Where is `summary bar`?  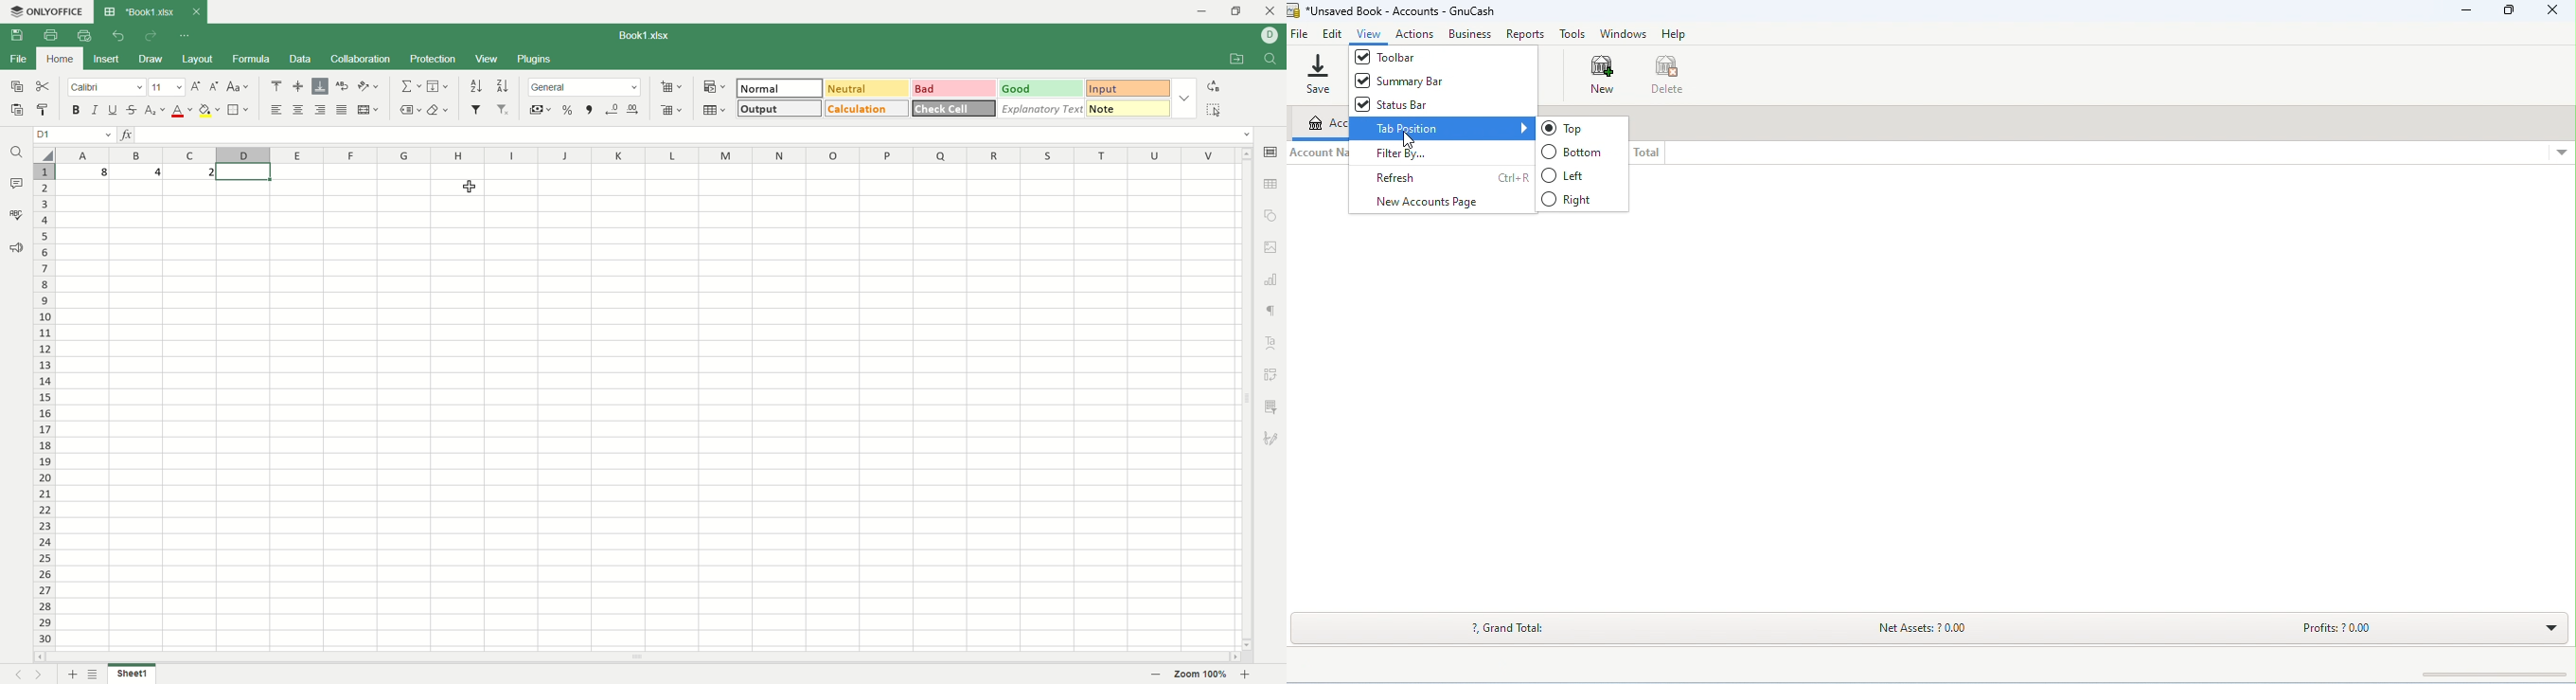 summary bar is located at coordinates (1438, 80).